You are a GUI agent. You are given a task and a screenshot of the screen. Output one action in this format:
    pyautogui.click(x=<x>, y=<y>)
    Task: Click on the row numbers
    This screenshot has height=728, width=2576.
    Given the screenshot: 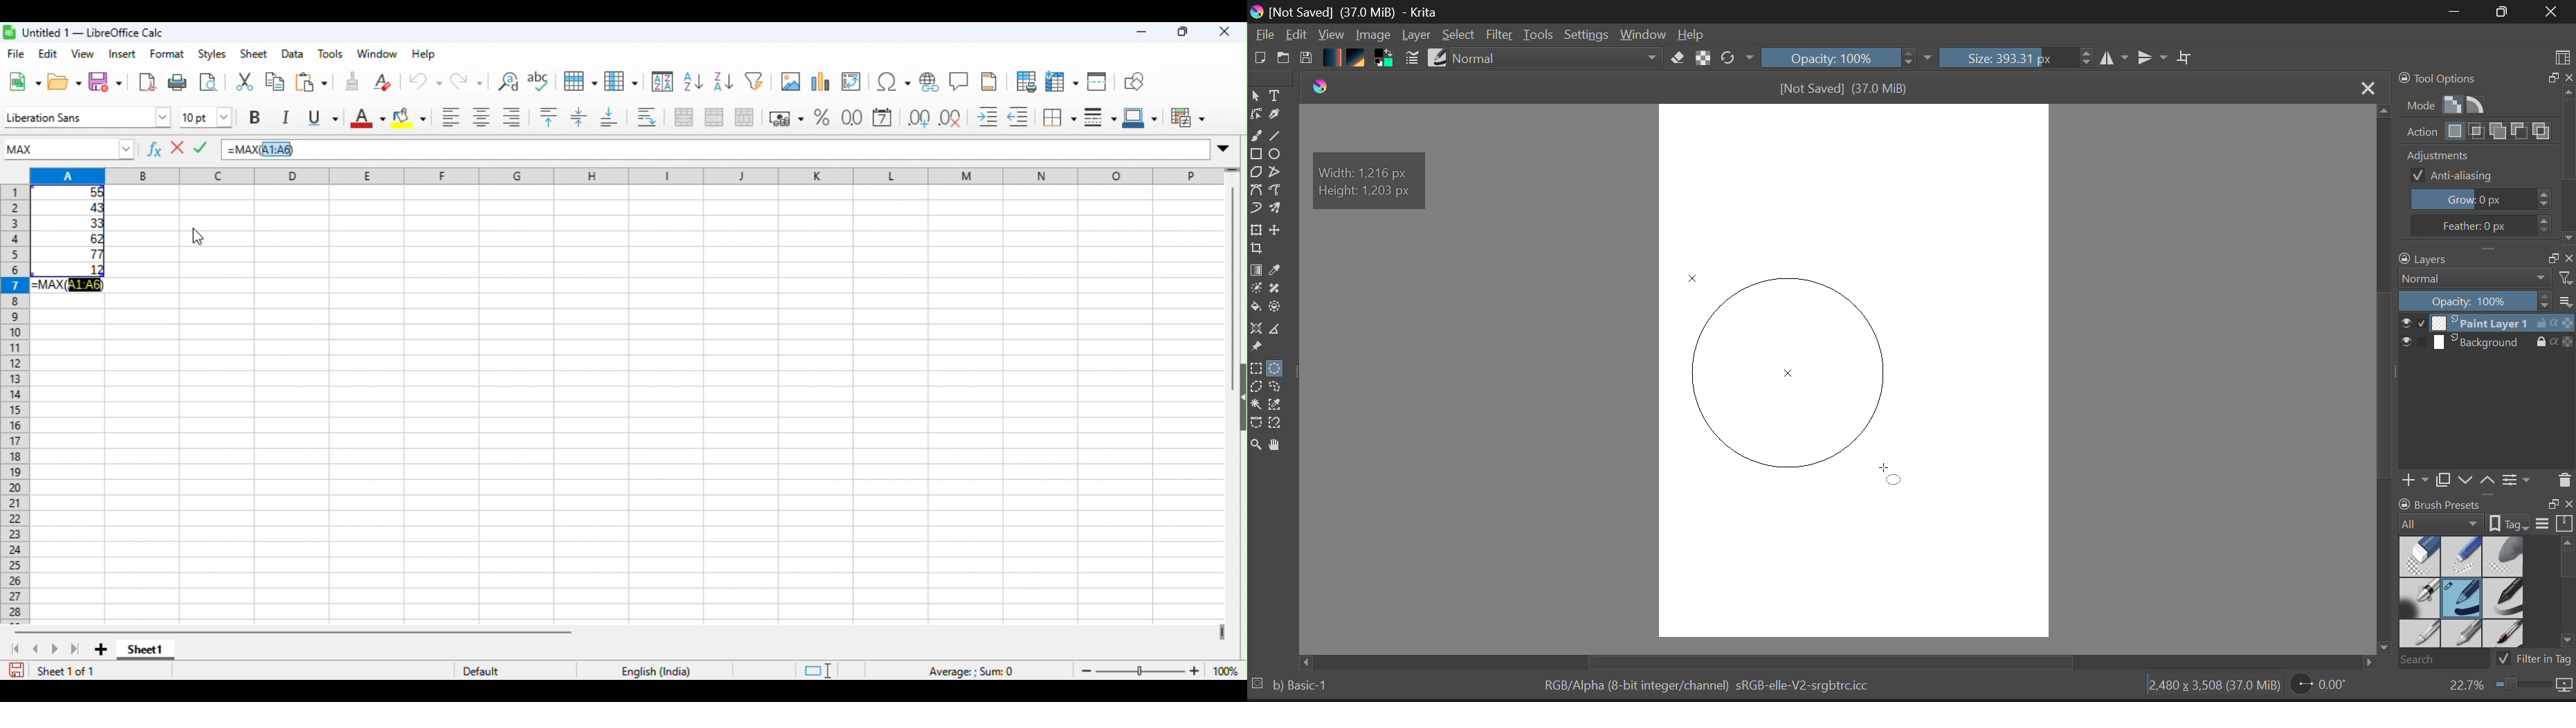 What is the action you would take?
    pyautogui.click(x=16, y=405)
    